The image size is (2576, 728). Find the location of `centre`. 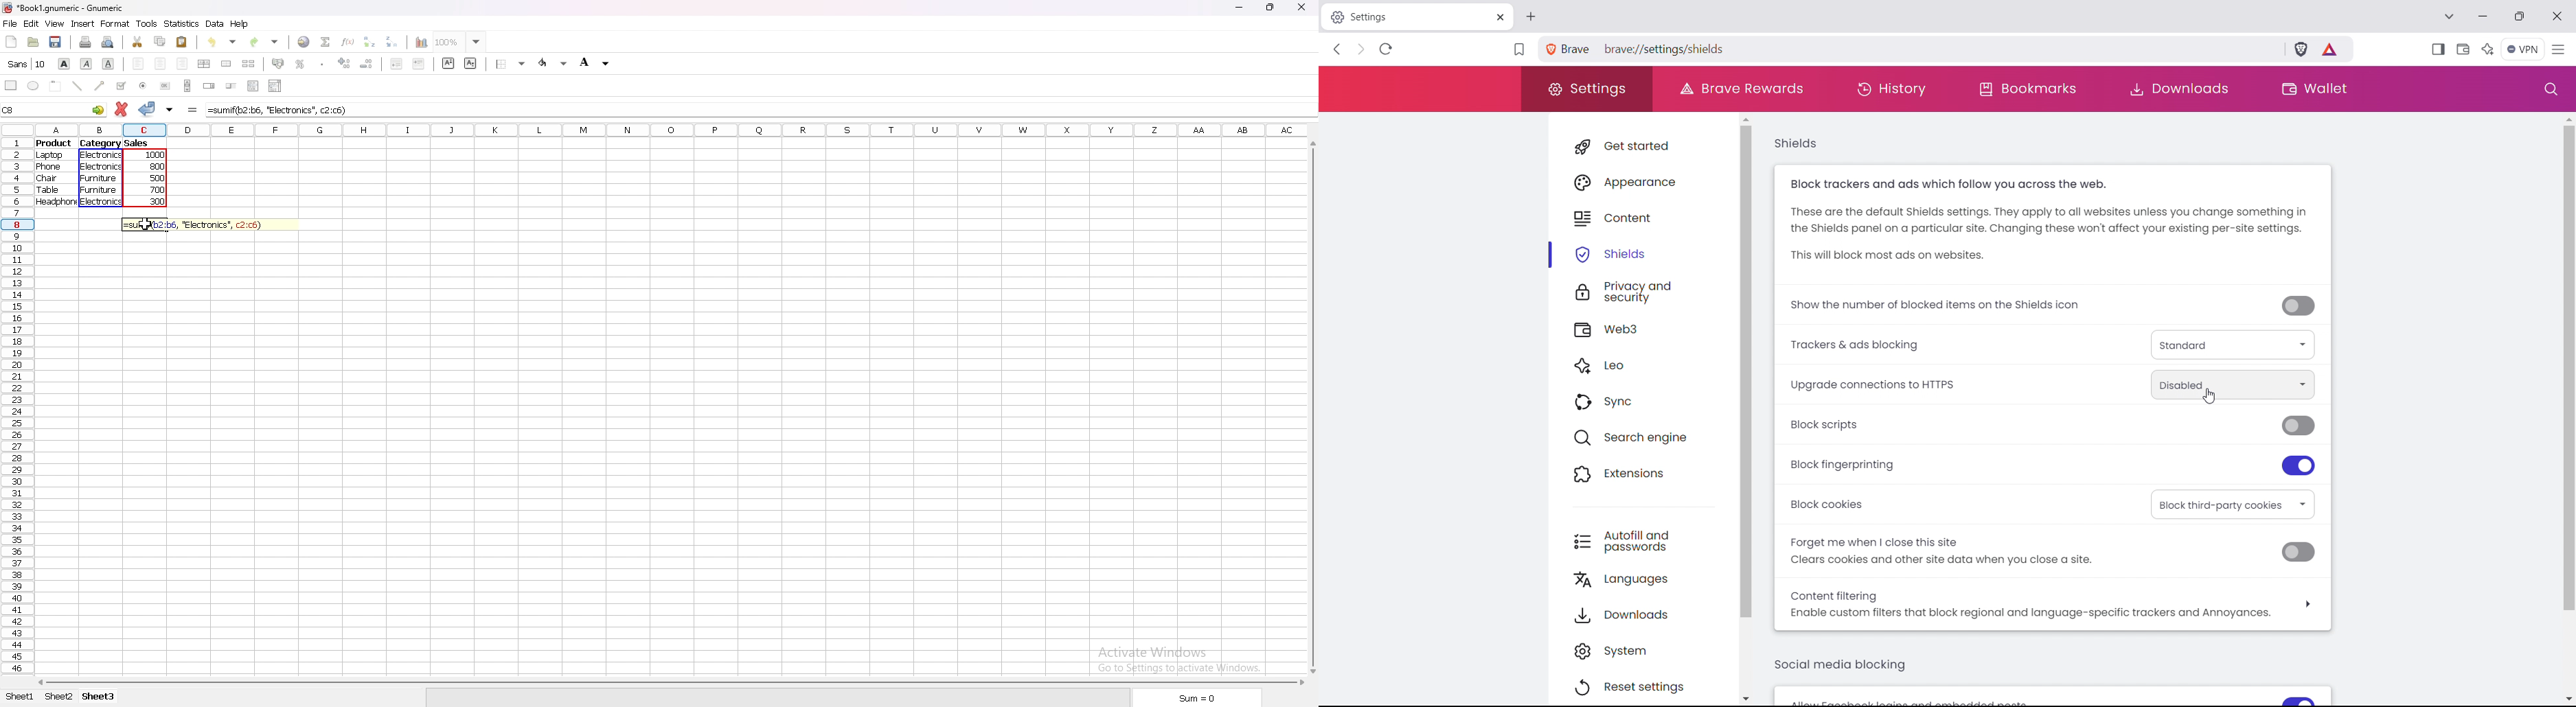

centre is located at coordinates (160, 64).